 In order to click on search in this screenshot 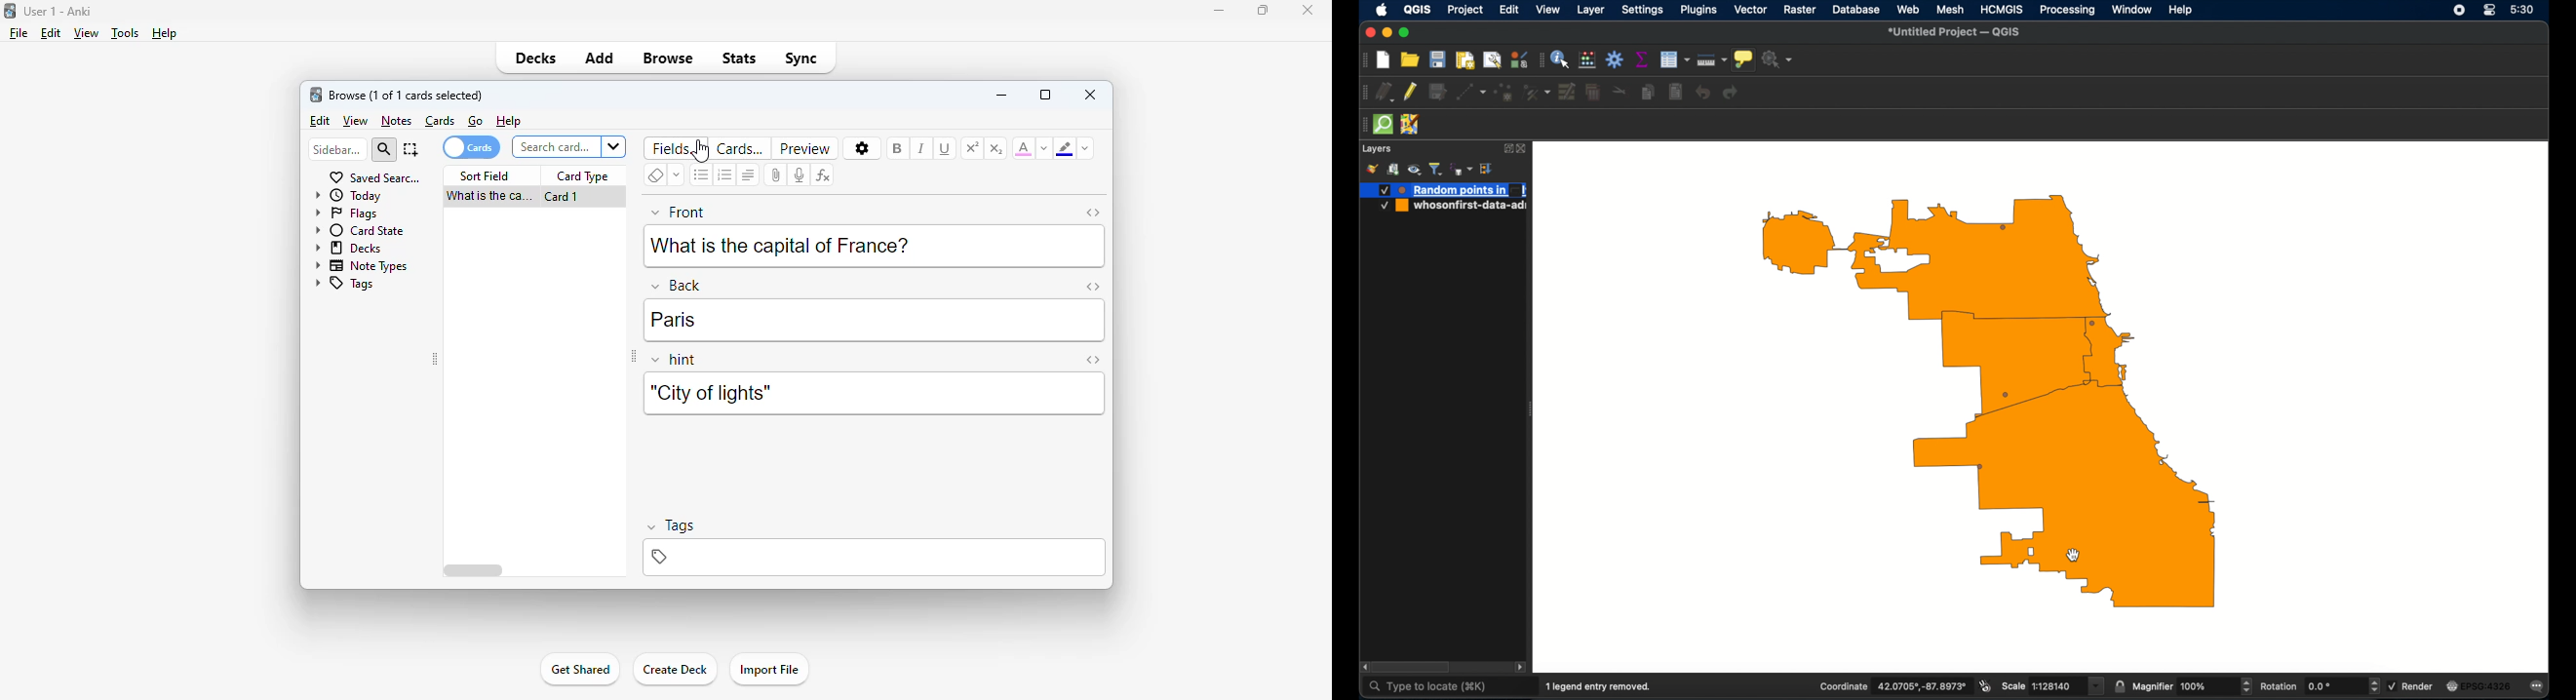, I will do `click(384, 150)`.